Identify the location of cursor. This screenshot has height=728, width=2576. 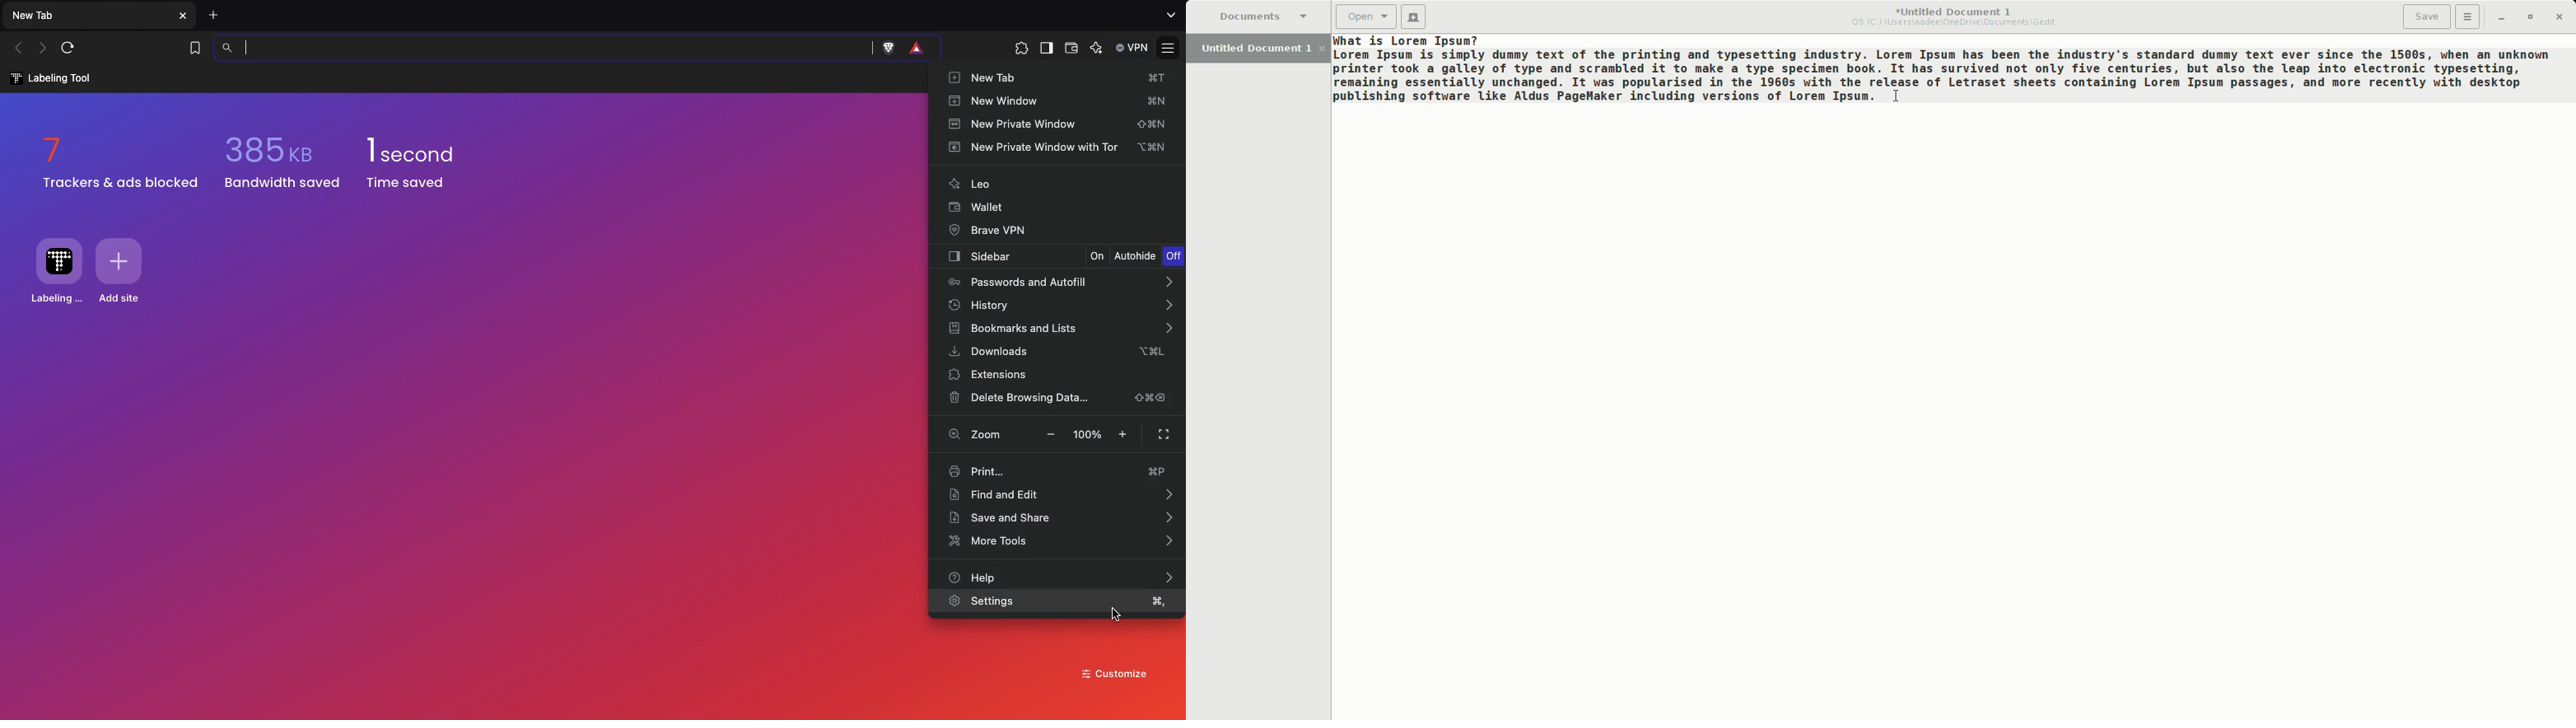
(1908, 100).